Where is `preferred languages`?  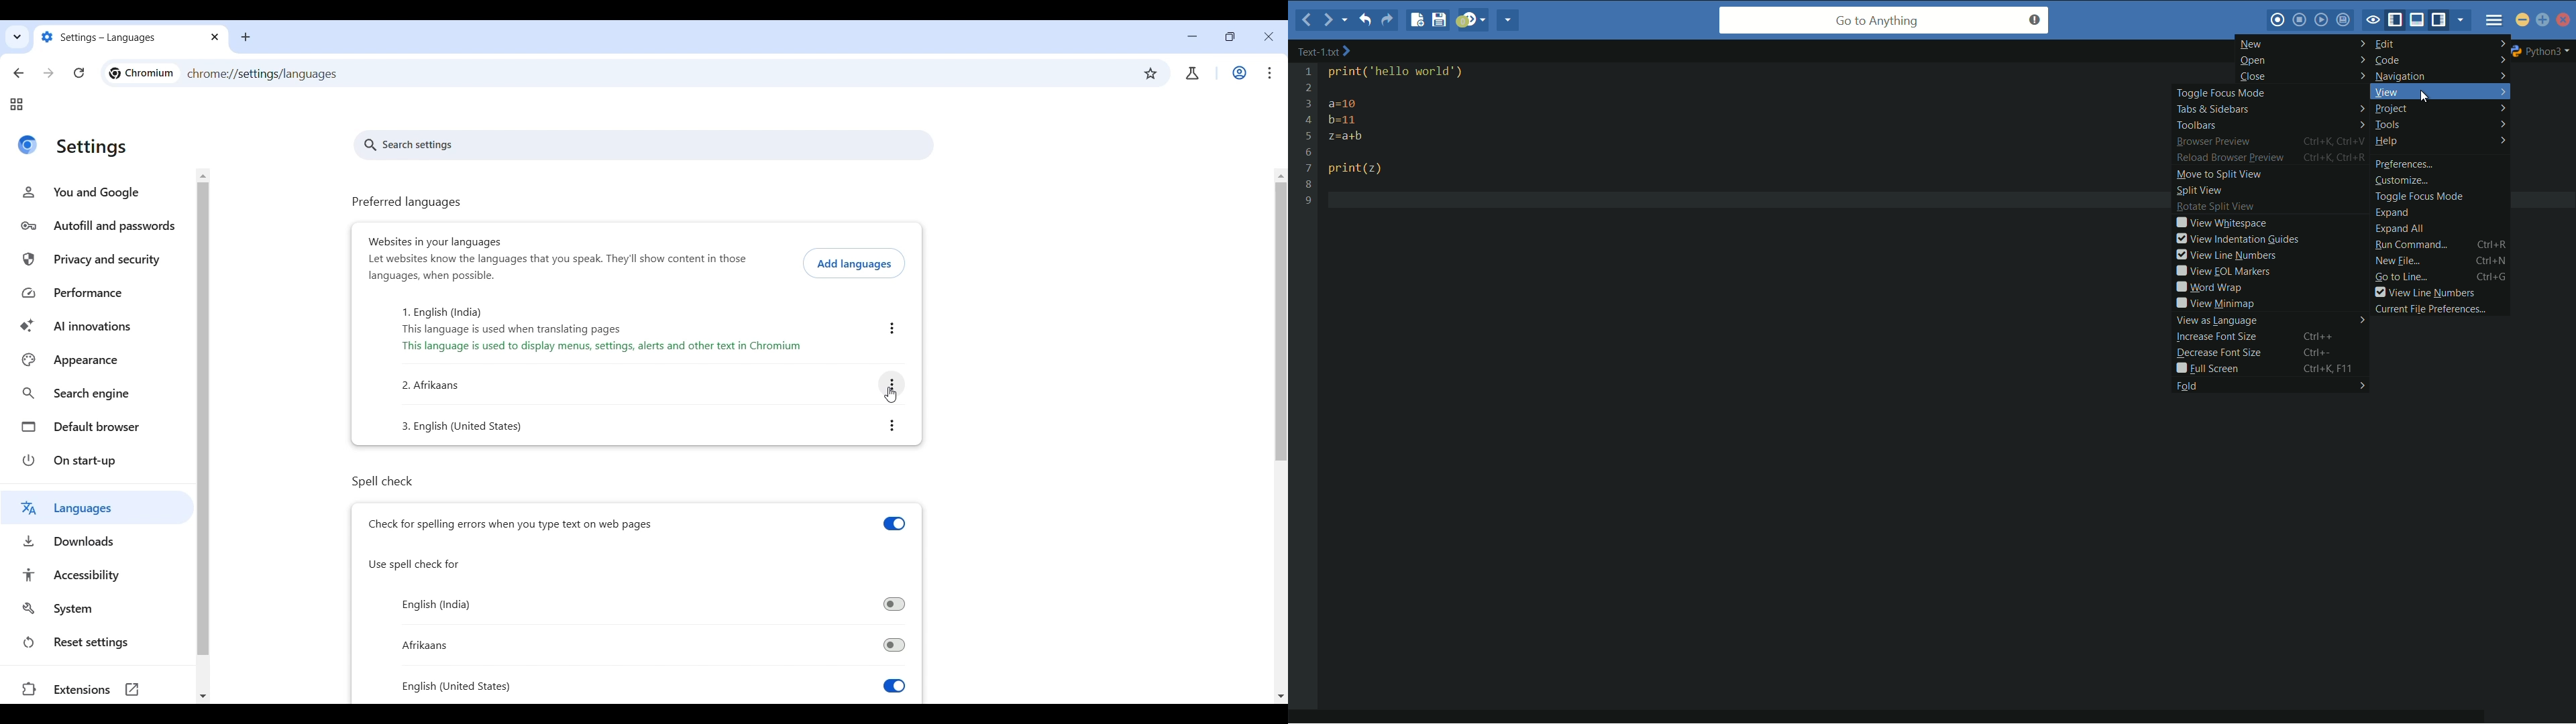
preferred languages is located at coordinates (407, 203).